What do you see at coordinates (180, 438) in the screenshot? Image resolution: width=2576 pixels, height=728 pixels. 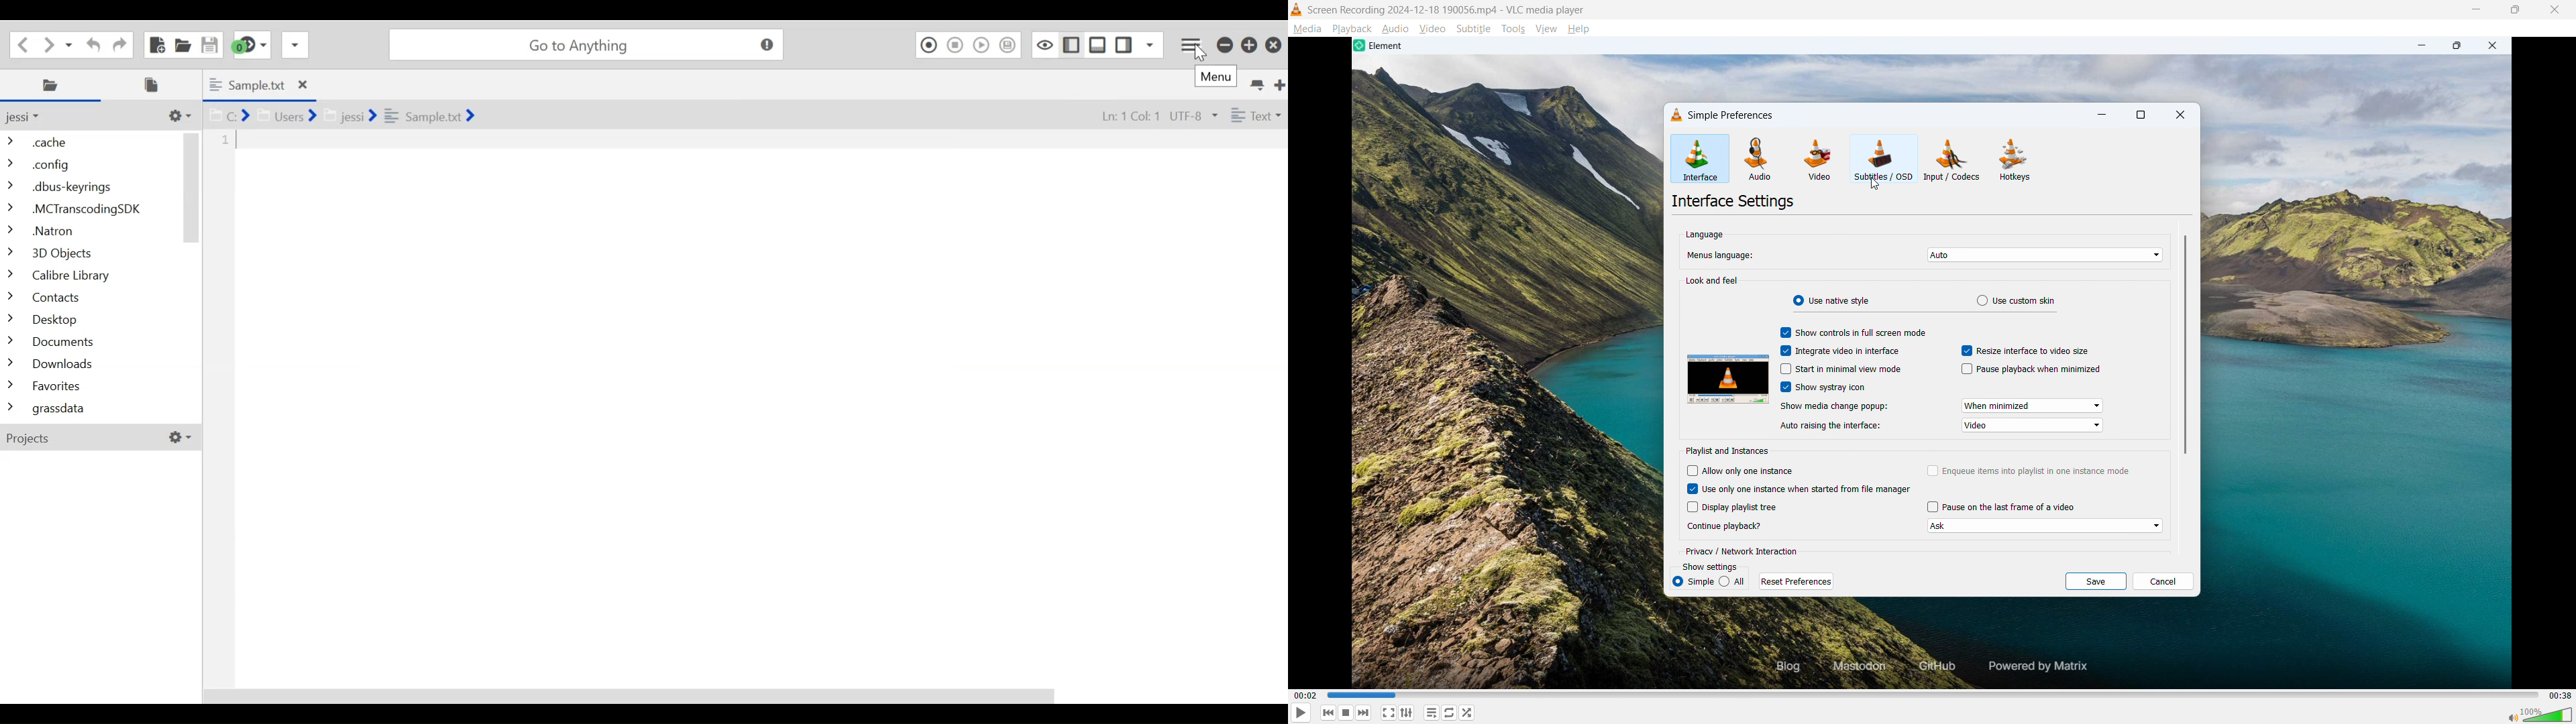 I see `Customize` at bounding box center [180, 438].